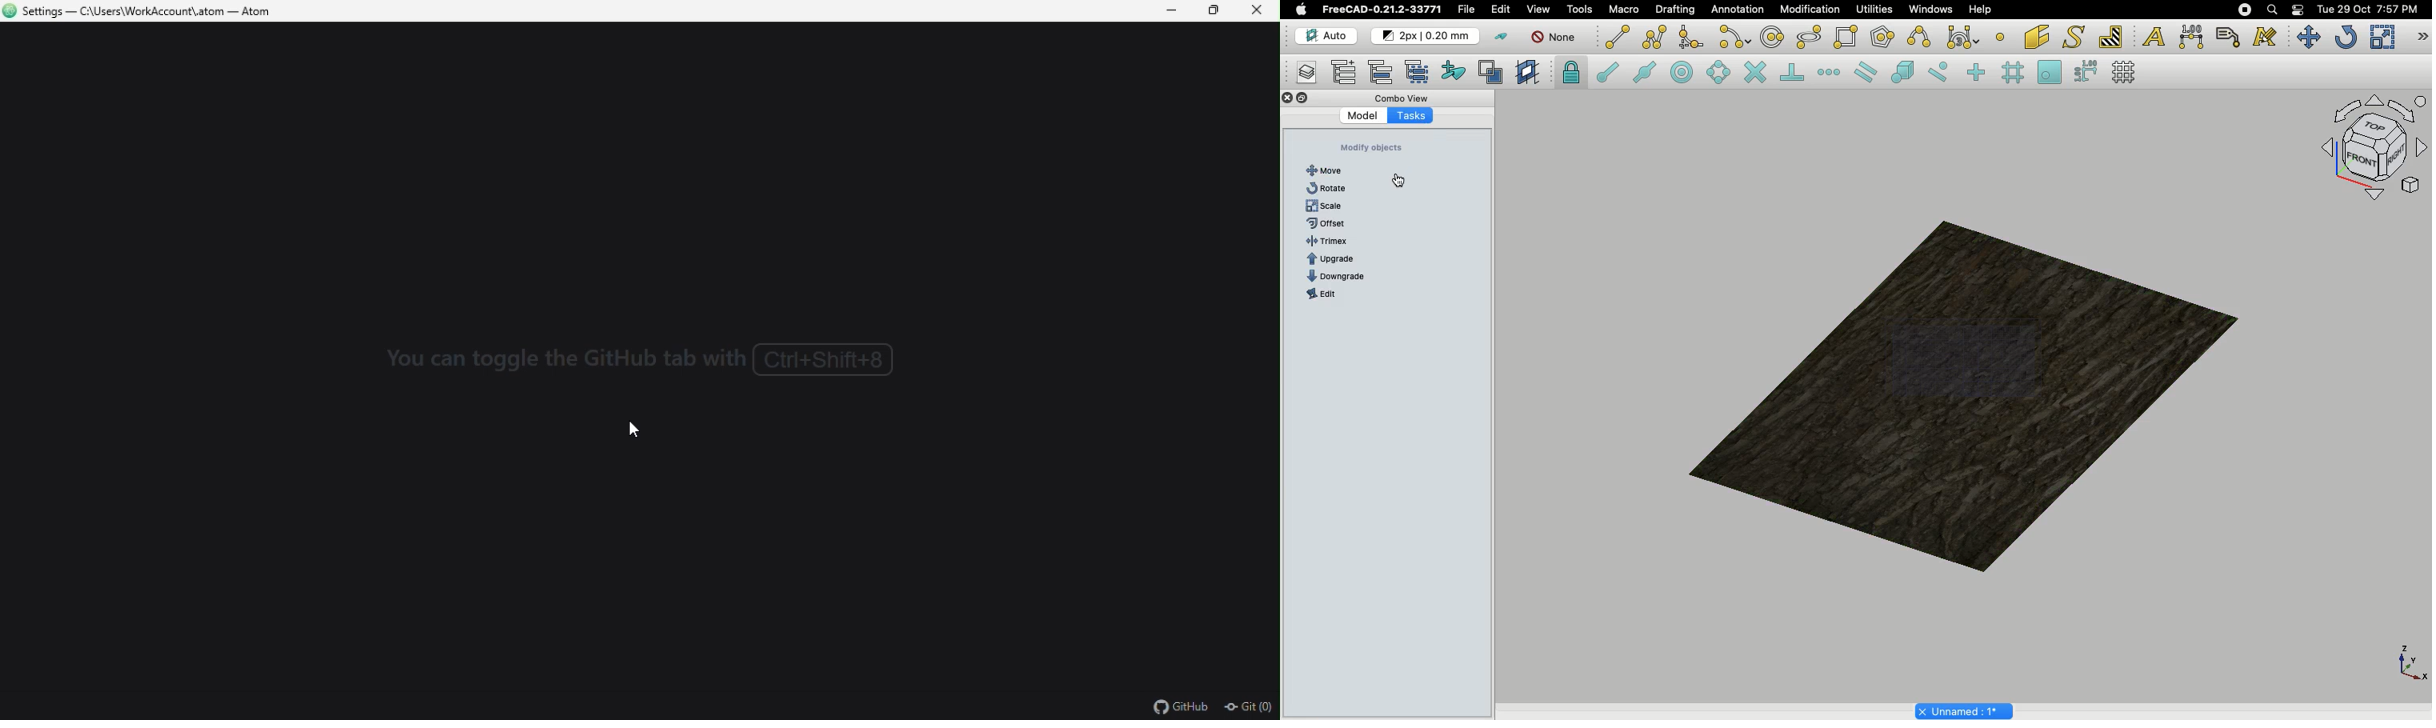 The height and width of the screenshot is (728, 2436). What do you see at coordinates (2000, 35) in the screenshot?
I see `Point` at bounding box center [2000, 35].